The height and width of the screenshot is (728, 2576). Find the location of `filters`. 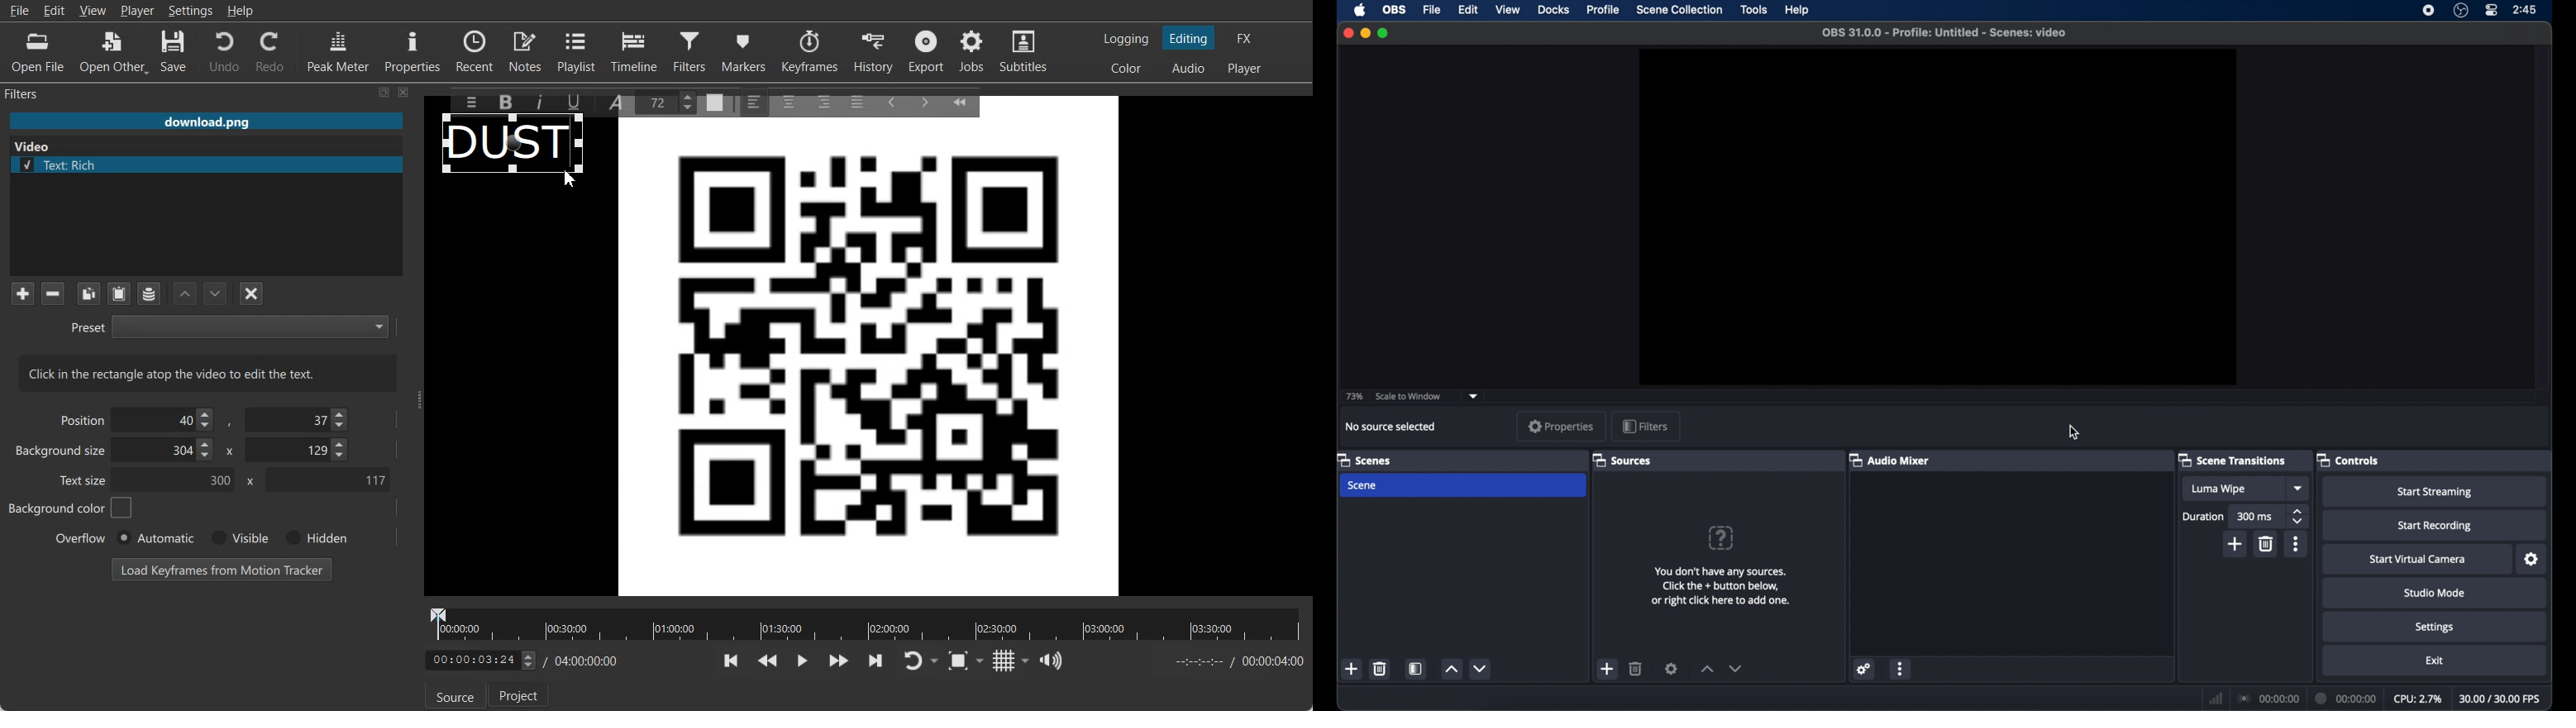

filters is located at coordinates (1645, 426).